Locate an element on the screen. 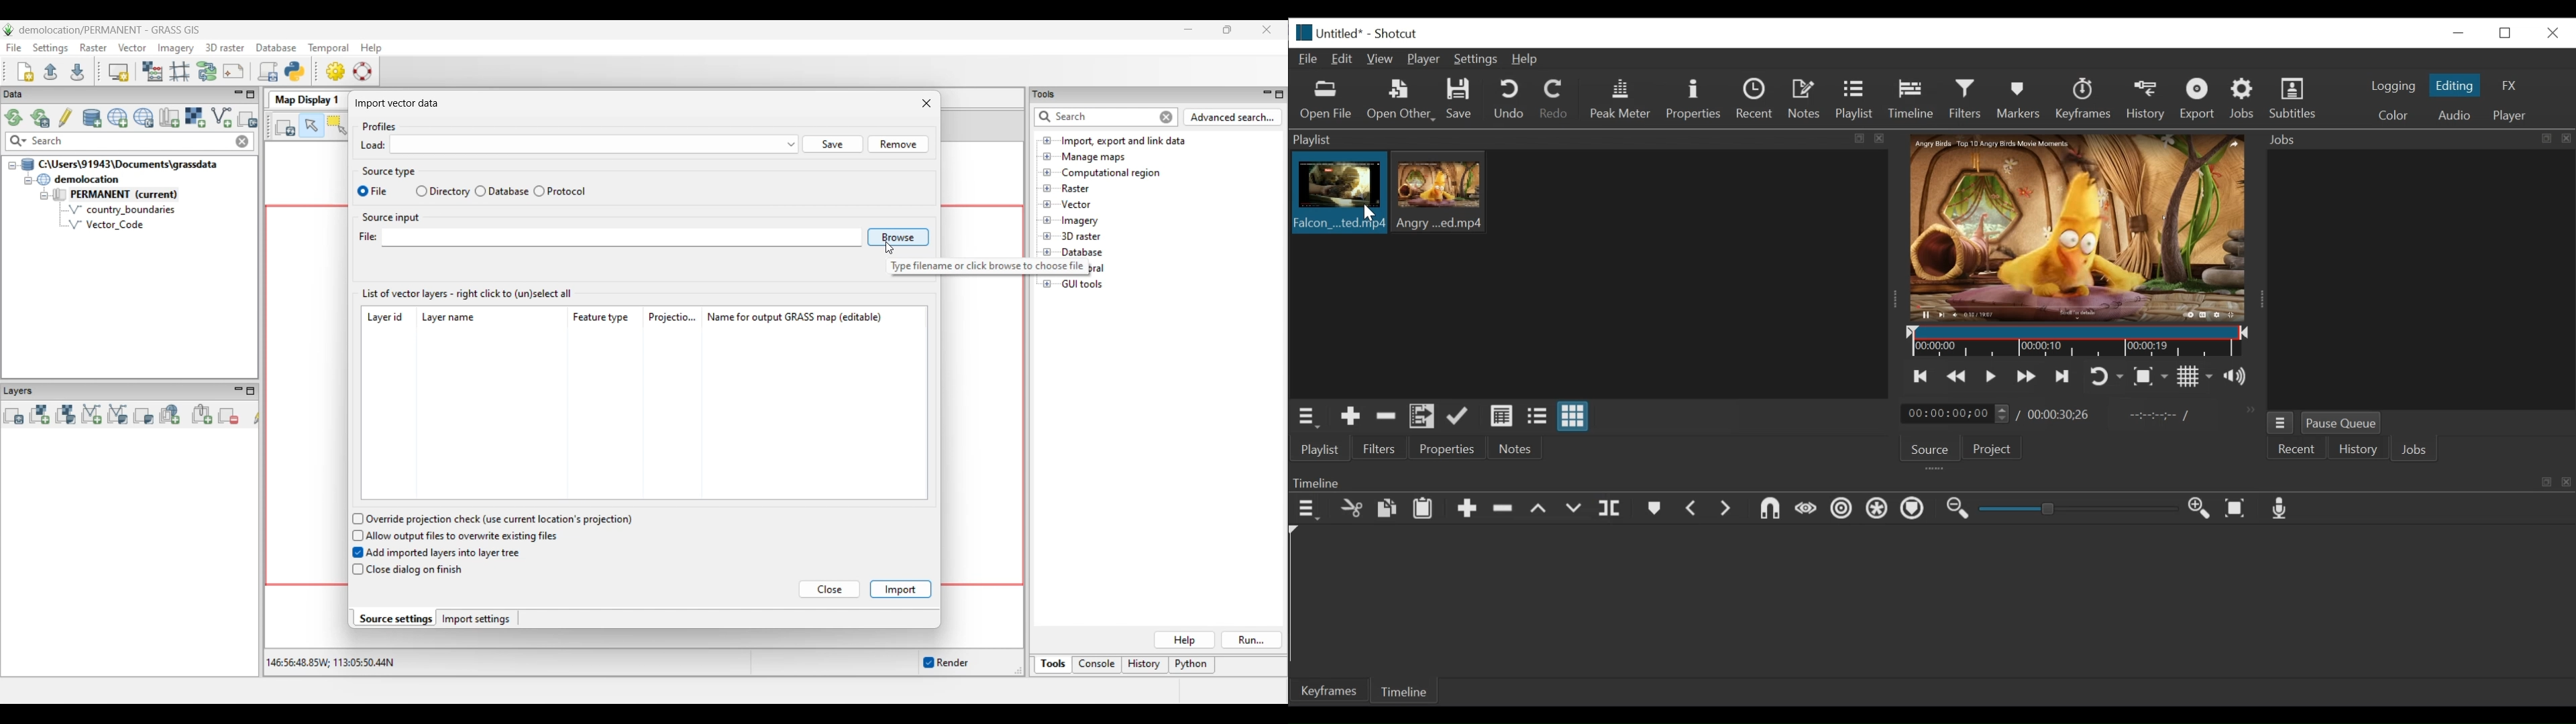 This screenshot has height=728, width=2576. Ripple all tracks is located at coordinates (1876, 510).